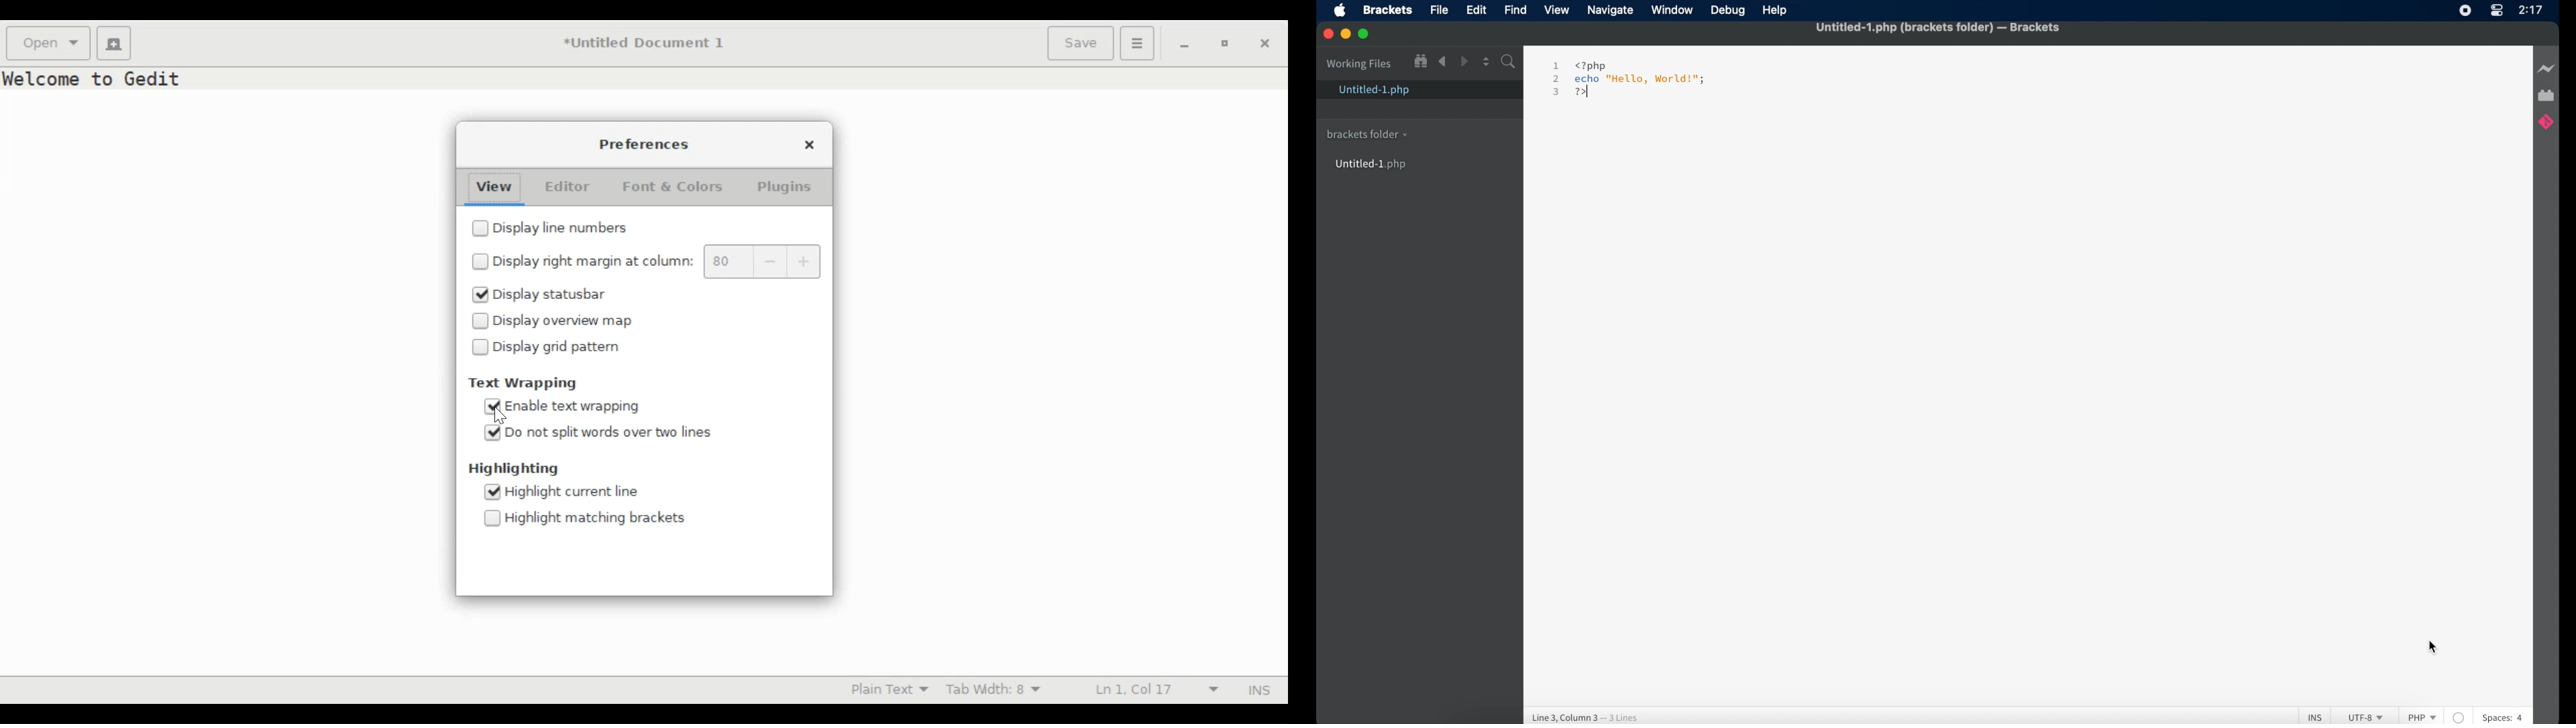 This screenshot has width=2576, height=728. Describe the element at coordinates (2509, 717) in the screenshot. I see `spaces: 4` at that location.